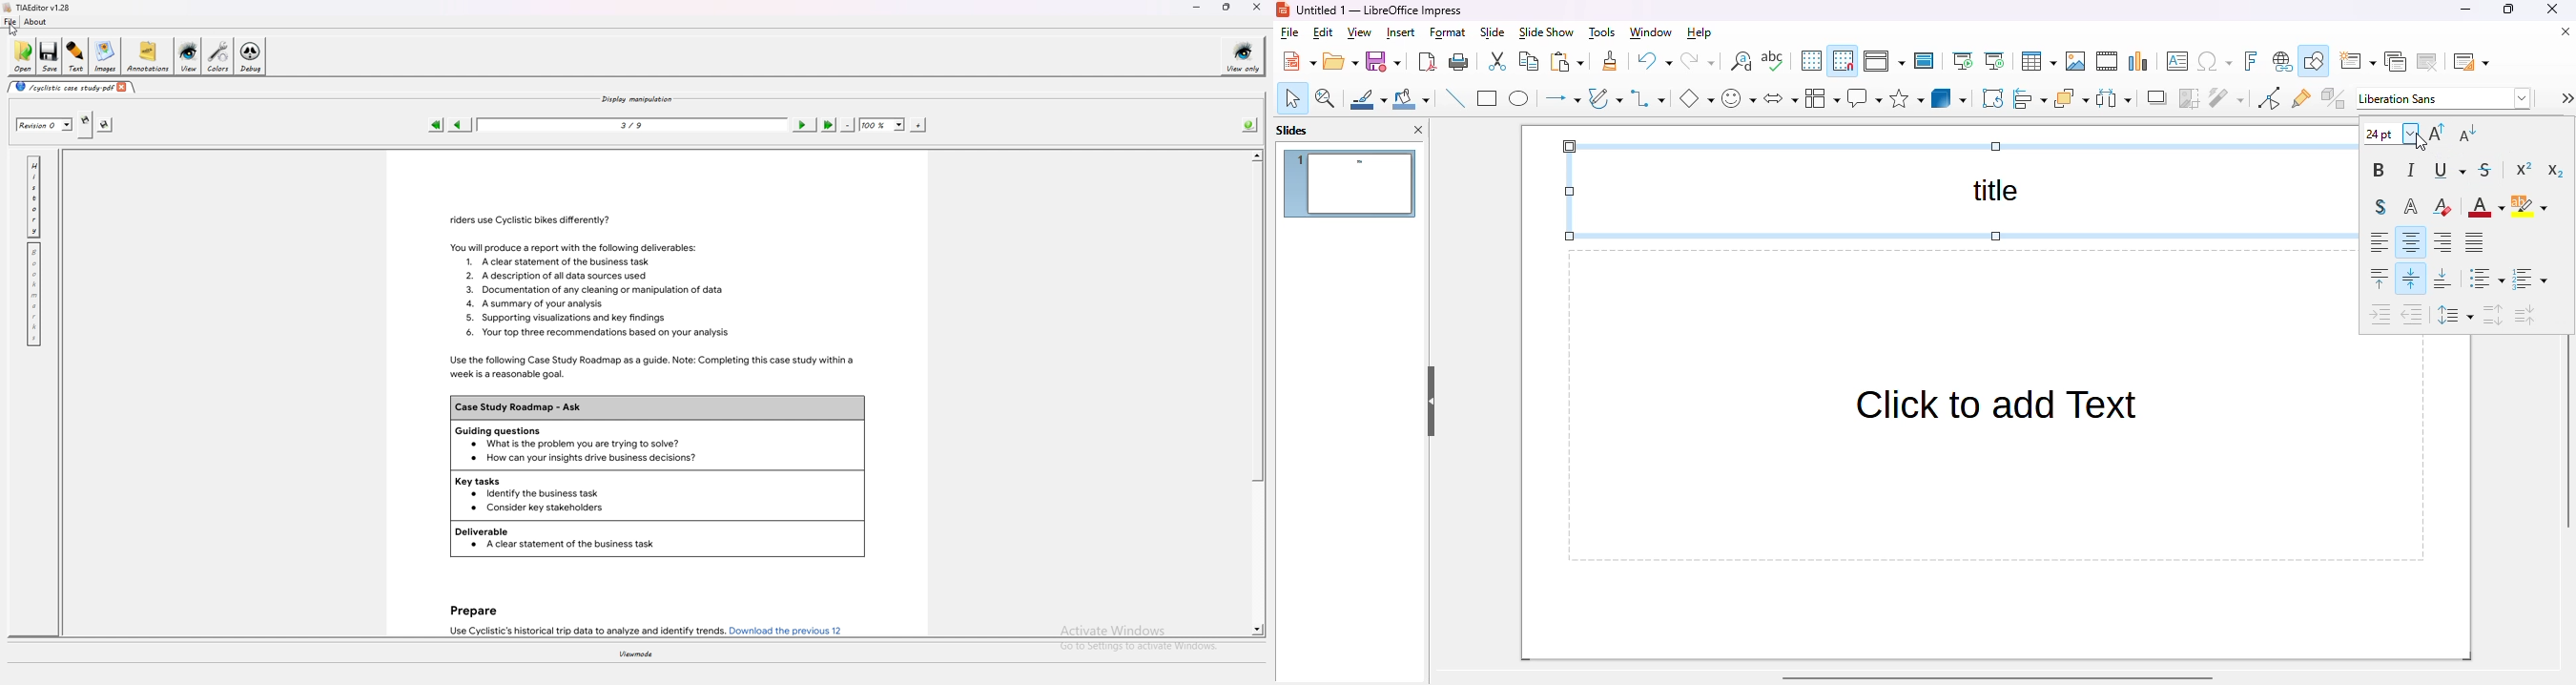 The height and width of the screenshot is (700, 2576). Describe the element at coordinates (1567, 62) in the screenshot. I see `paste` at that location.